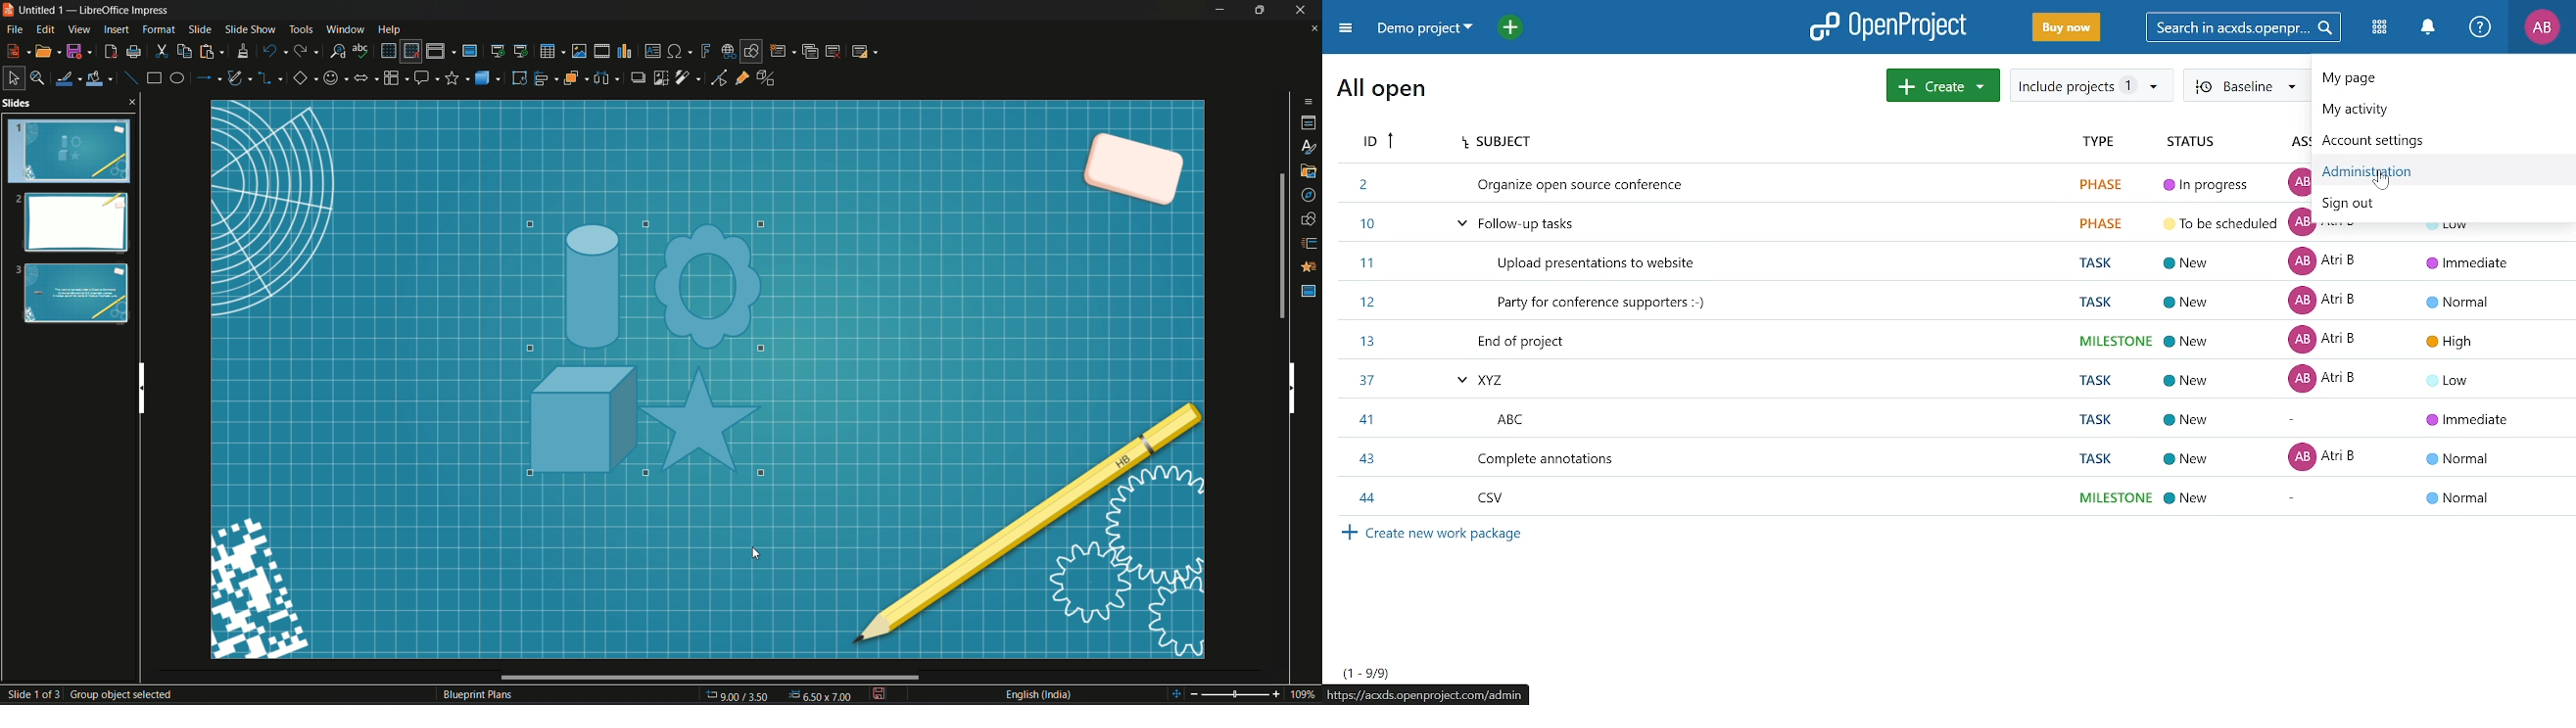  I want to click on Minimize, so click(1220, 10).